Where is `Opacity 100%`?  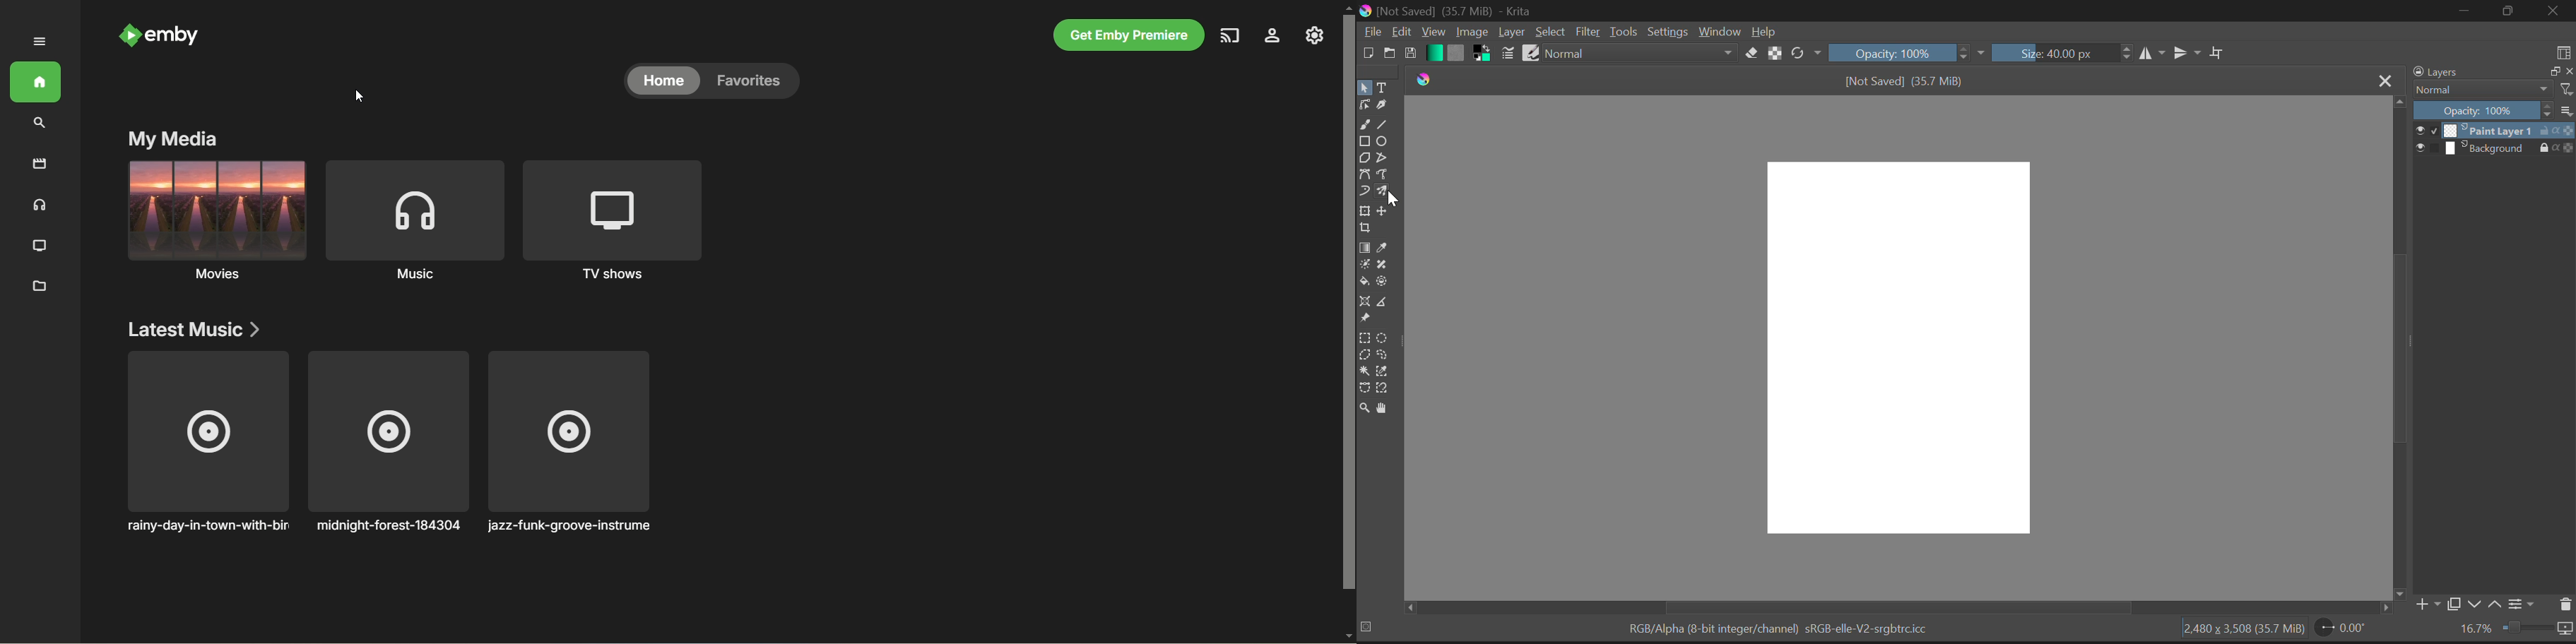 Opacity 100% is located at coordinates (1907, 53).